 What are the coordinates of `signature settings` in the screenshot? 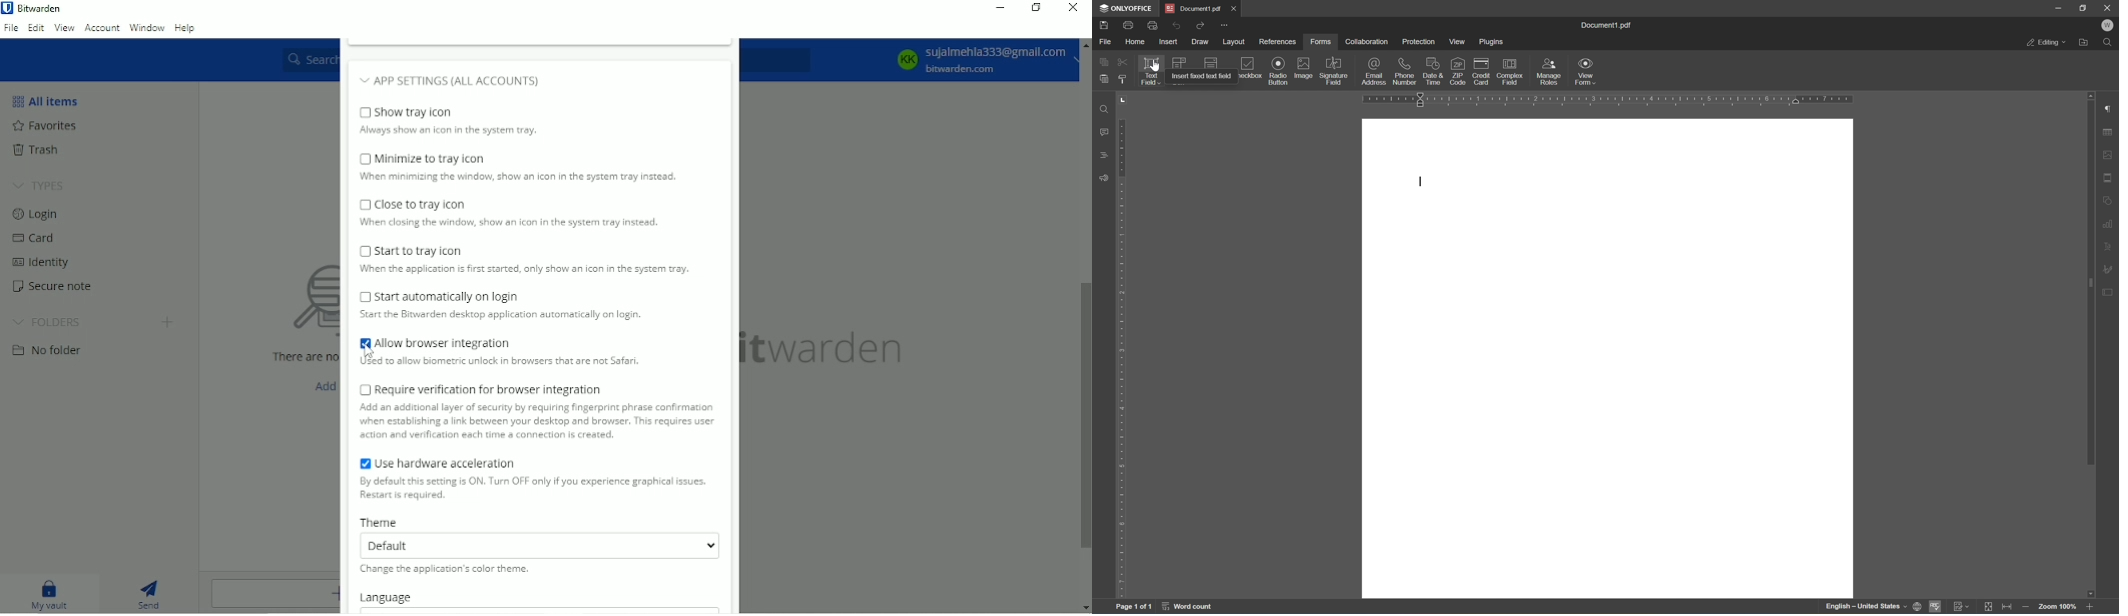 It's located at (2109, 269).